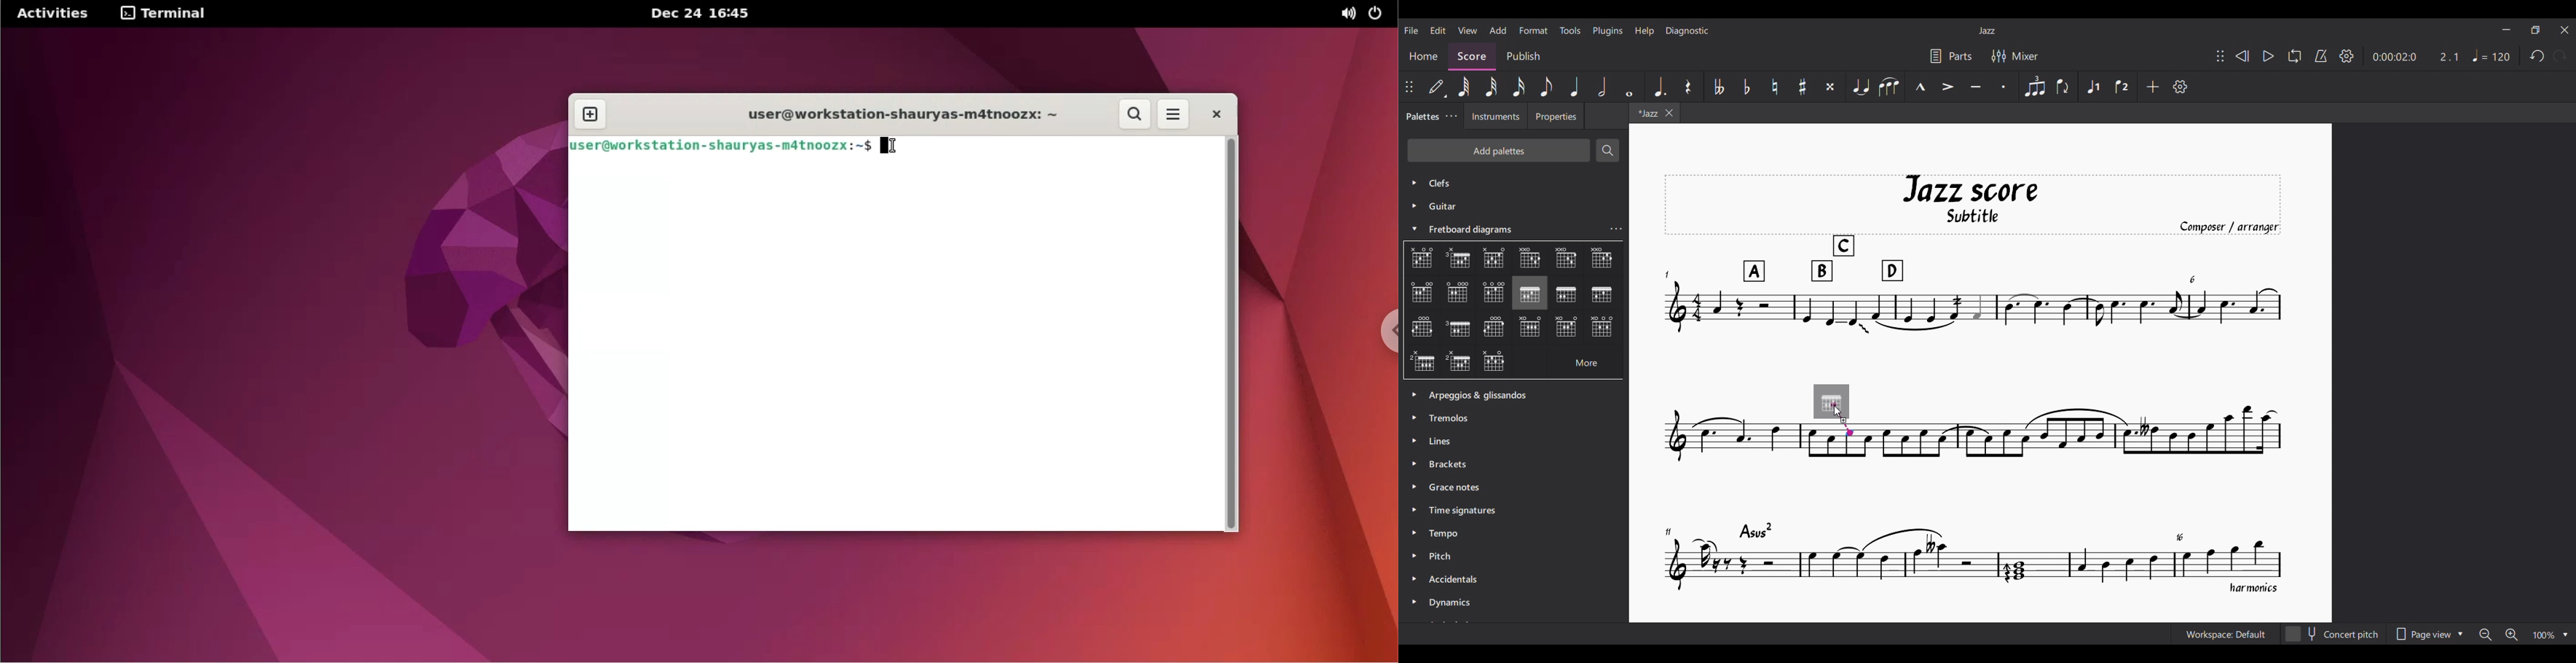 The image size is (2576, 672). I want to click on Chart 15, so click(1534, 328).